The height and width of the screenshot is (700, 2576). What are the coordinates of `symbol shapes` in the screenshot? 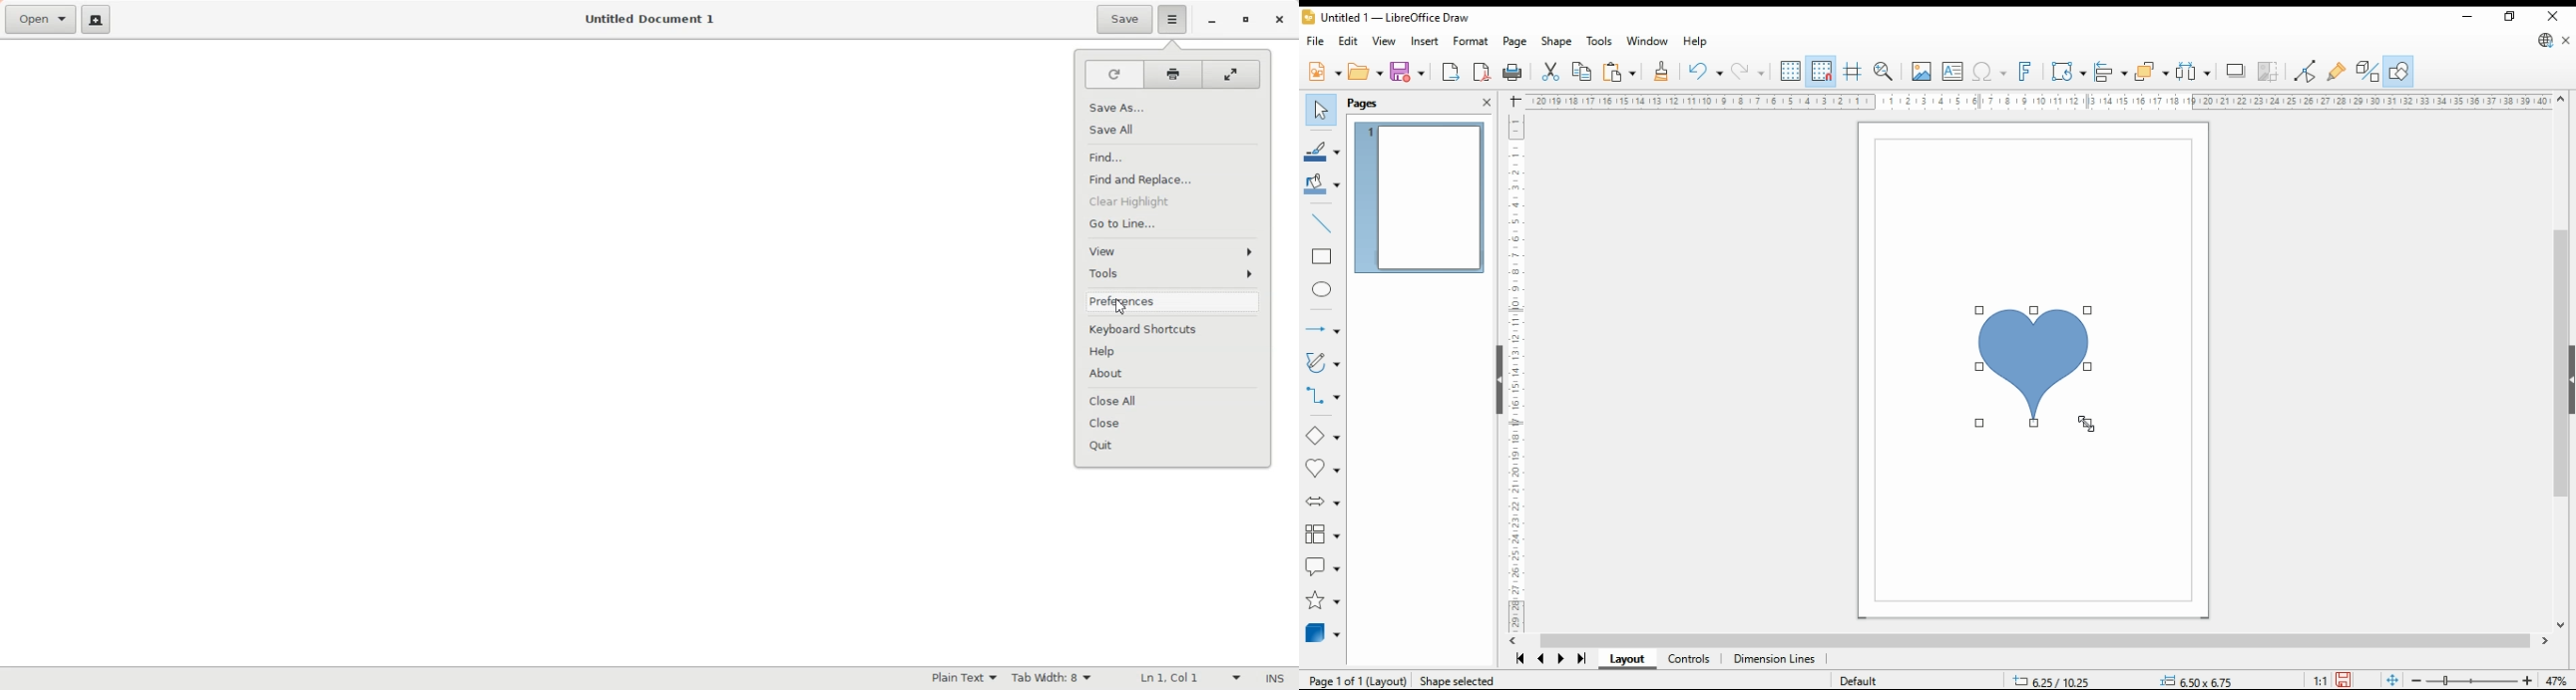 It's located at (1321, 470).